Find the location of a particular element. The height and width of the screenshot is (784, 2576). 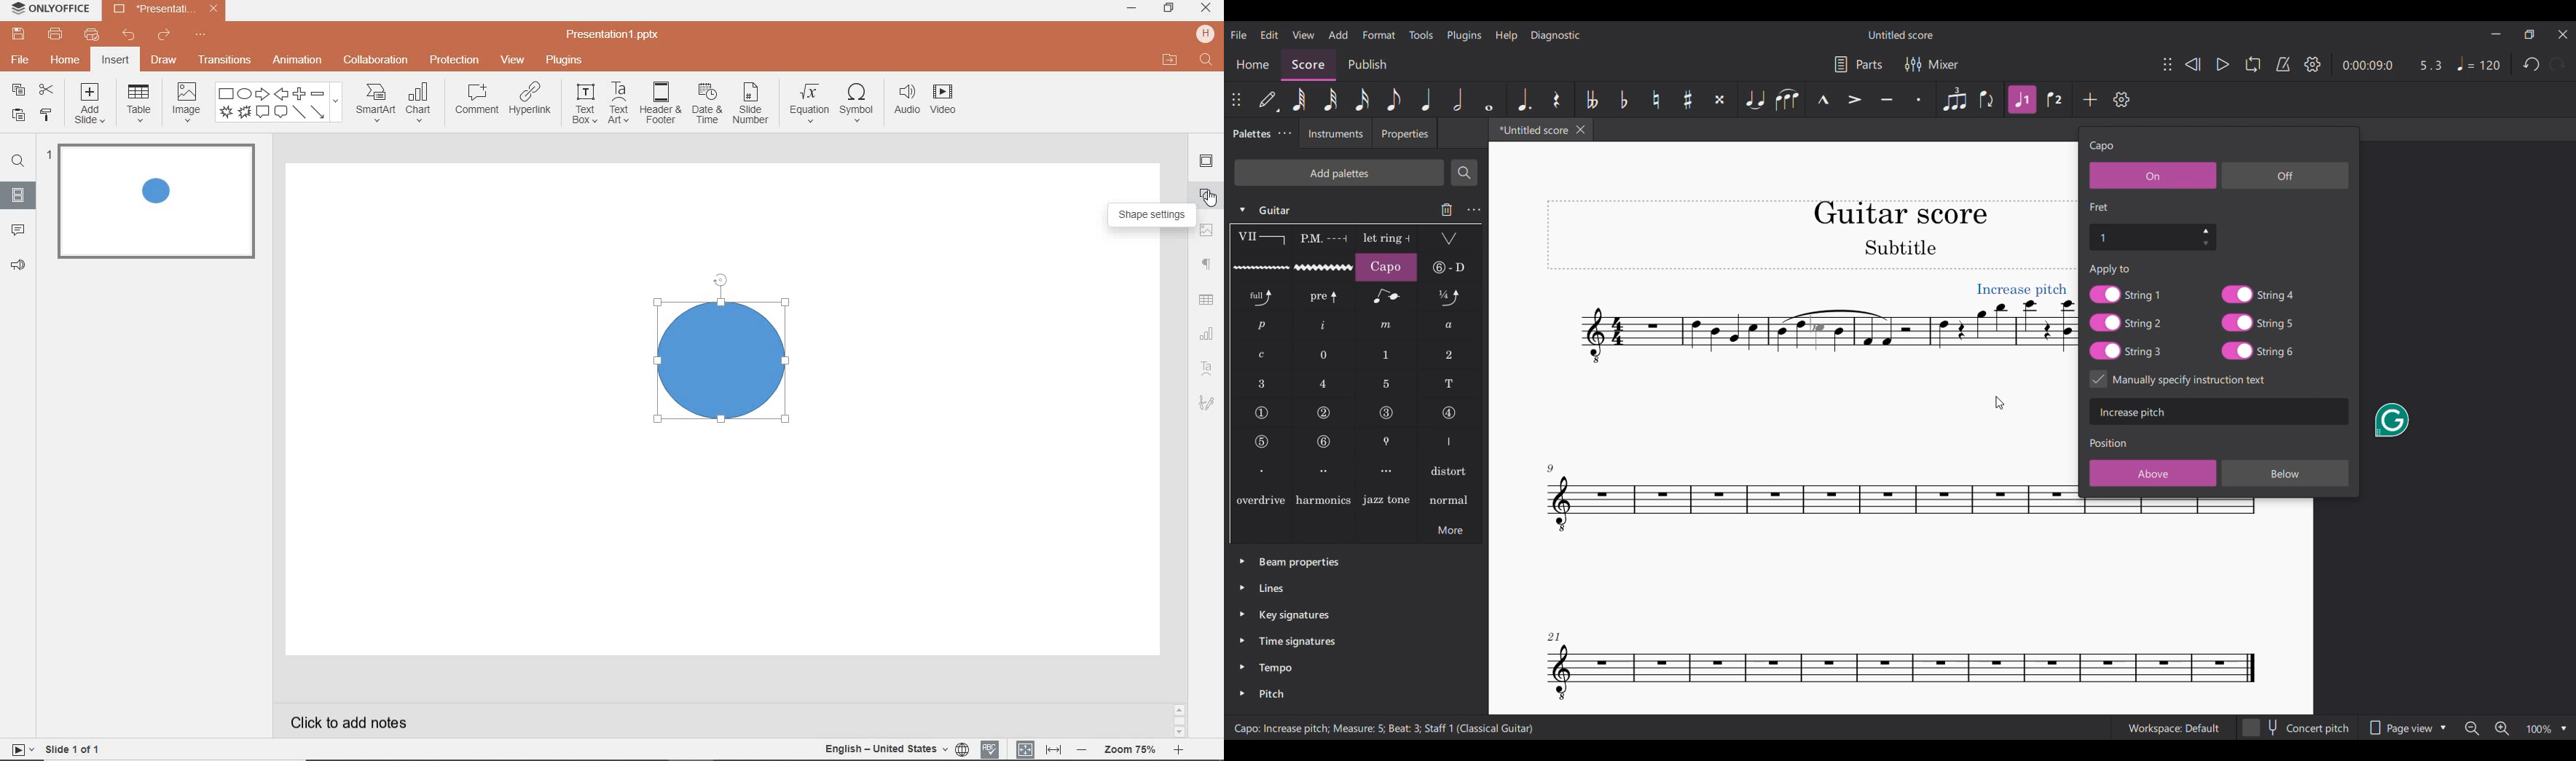

chart is located at coordinates (1206, 335).